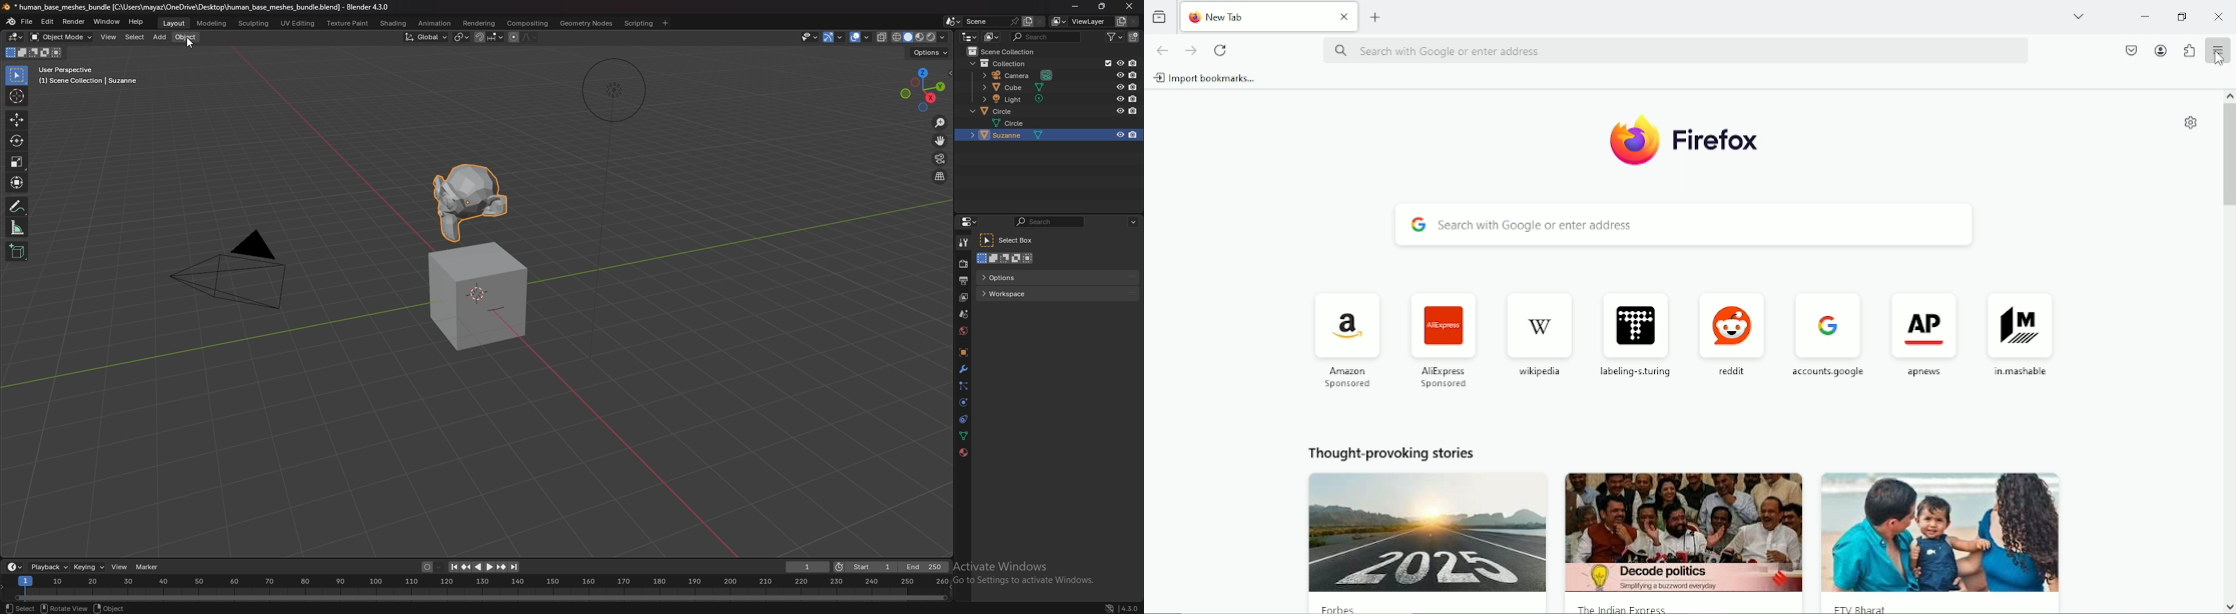 This screenshot has width=2240, height=616. What do you see at coordinates (1830, 332) in the screenshot?
I see `accounts google` at bounding box center [1830, 332].